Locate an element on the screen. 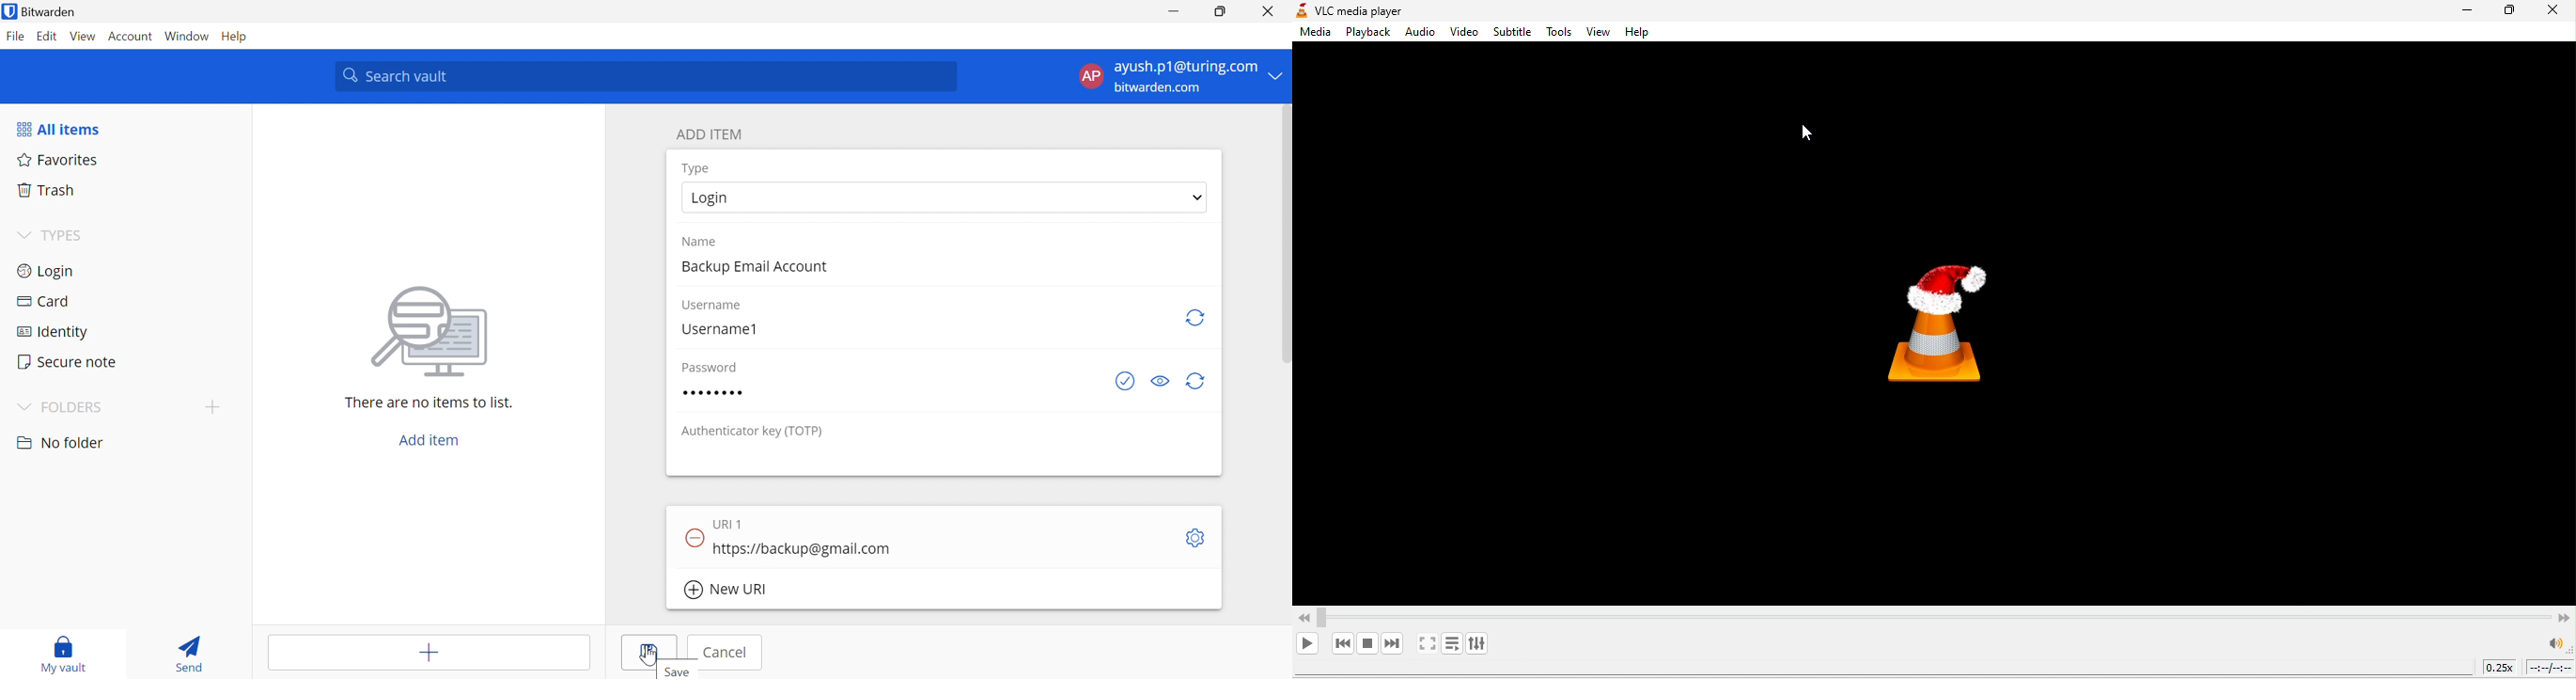 This screenshot has height=700, width=2576. media is located at coordinates (1314, 34).